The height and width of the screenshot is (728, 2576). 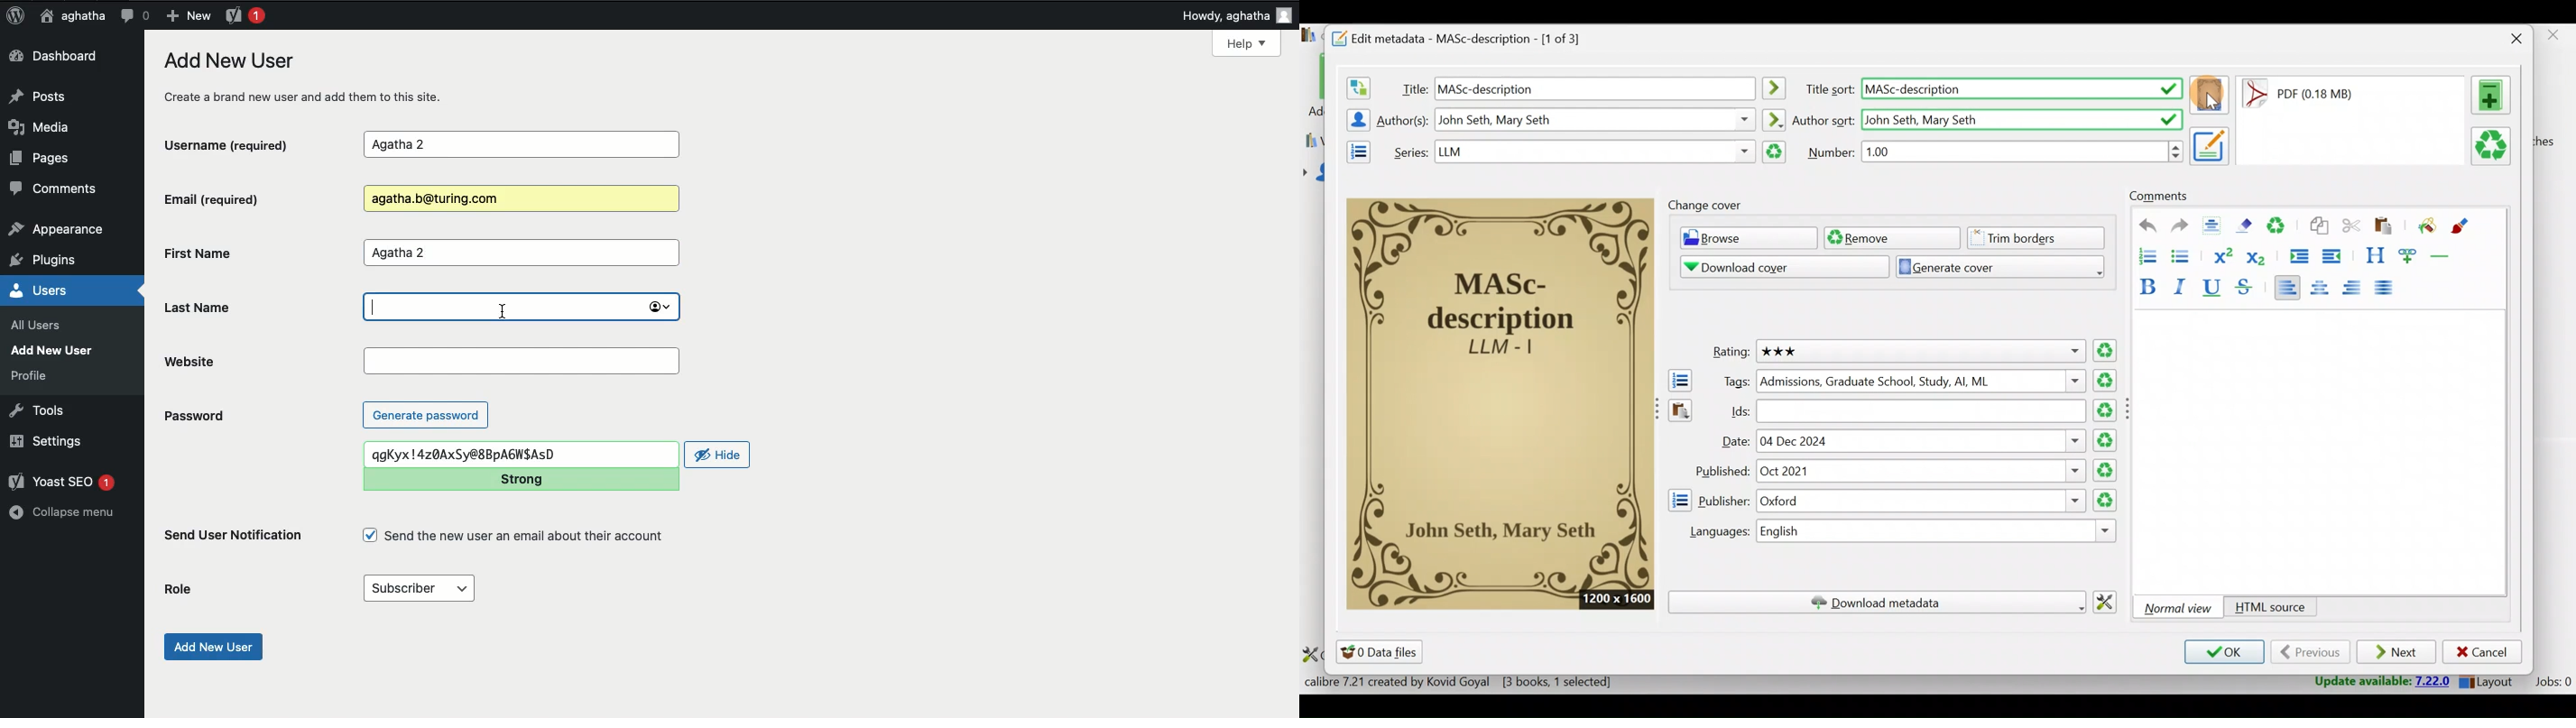 What do you see at coordinates (2210, 96) in the screenshot?
I see `Set the cover for the book from the selected format` at bounding box center [2210, 96].